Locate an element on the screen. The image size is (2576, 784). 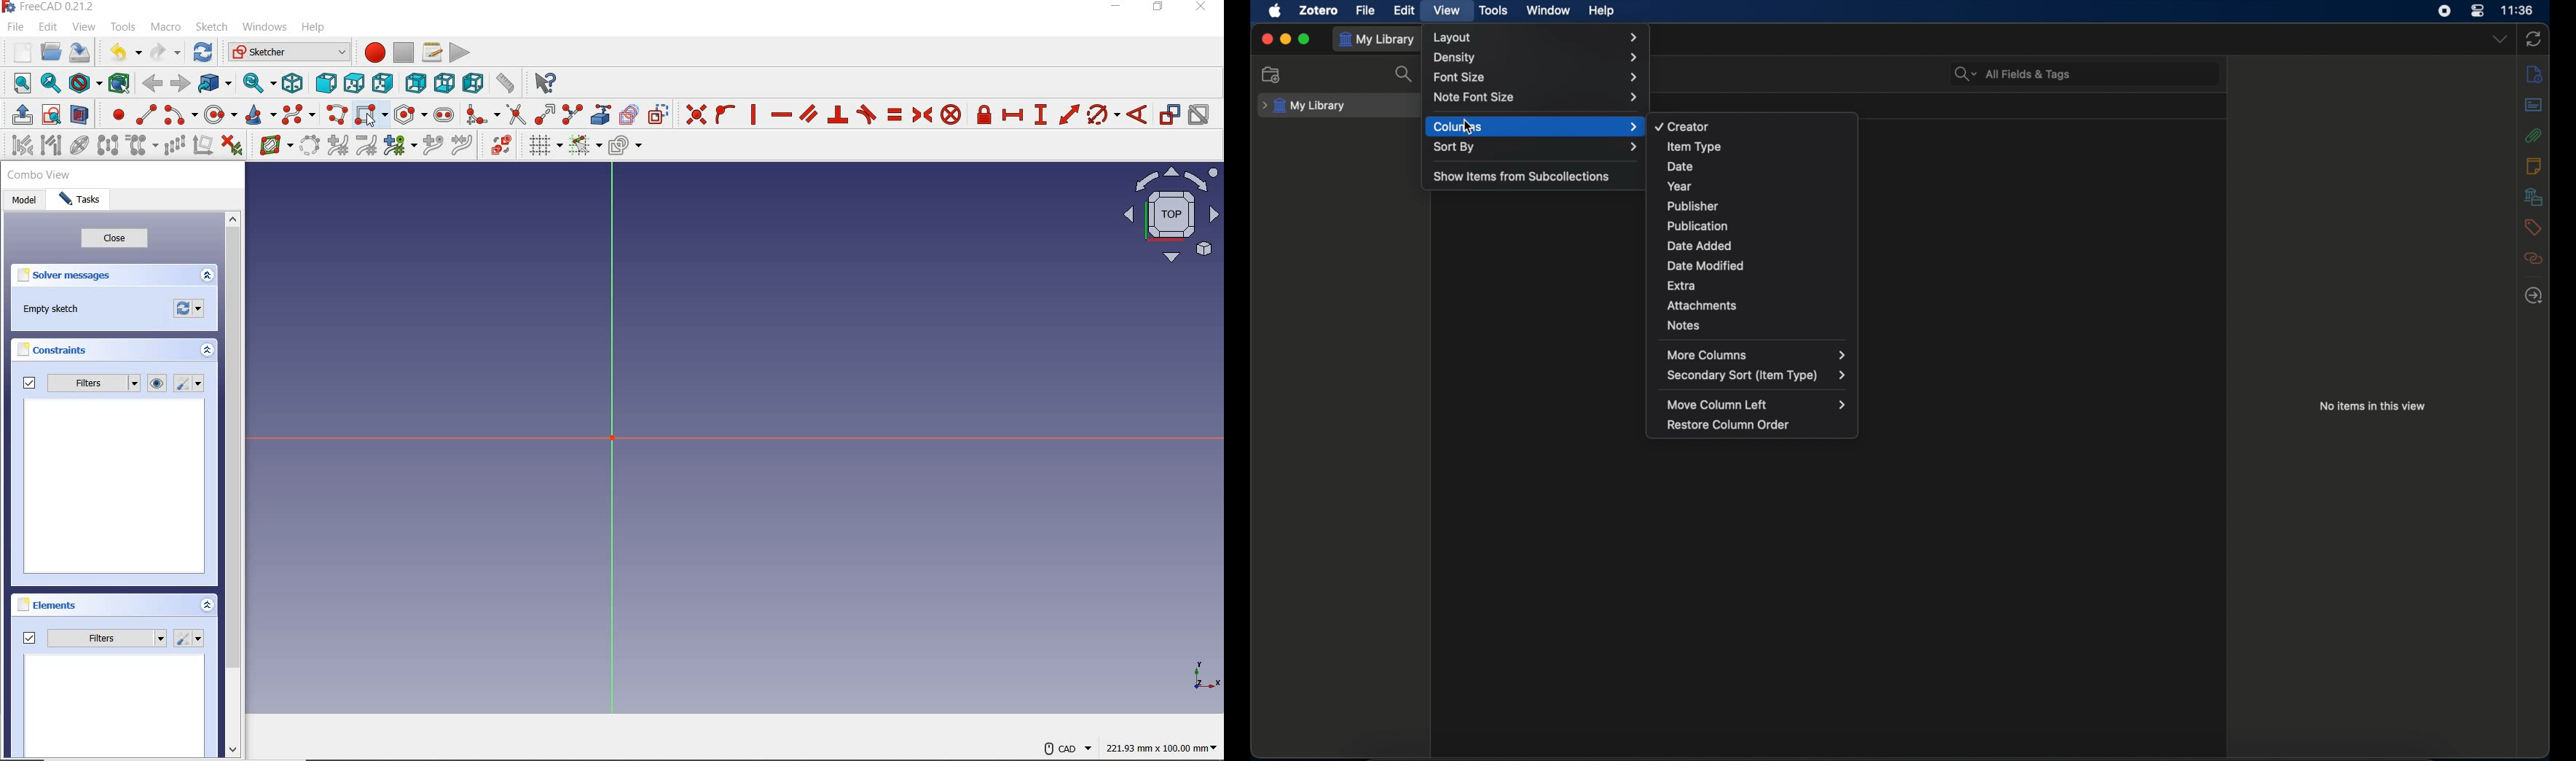
view is located at coordinates (85, 27).